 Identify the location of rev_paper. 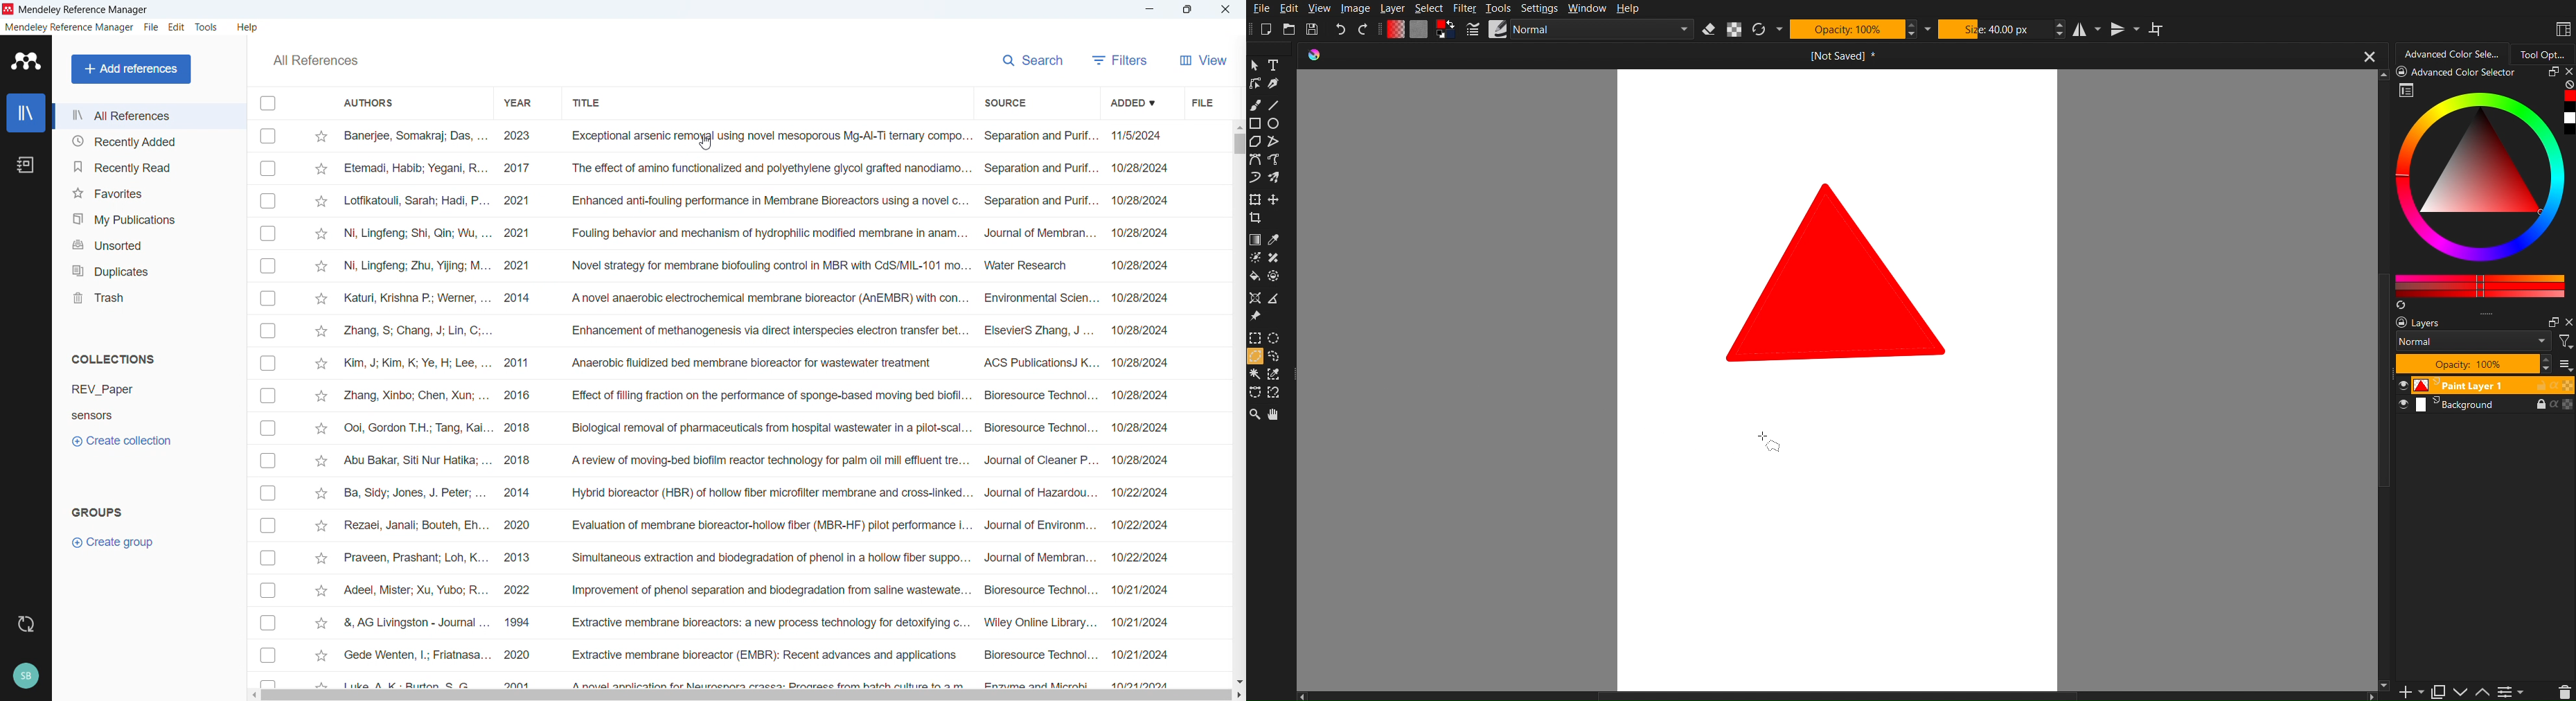
(112, 389).